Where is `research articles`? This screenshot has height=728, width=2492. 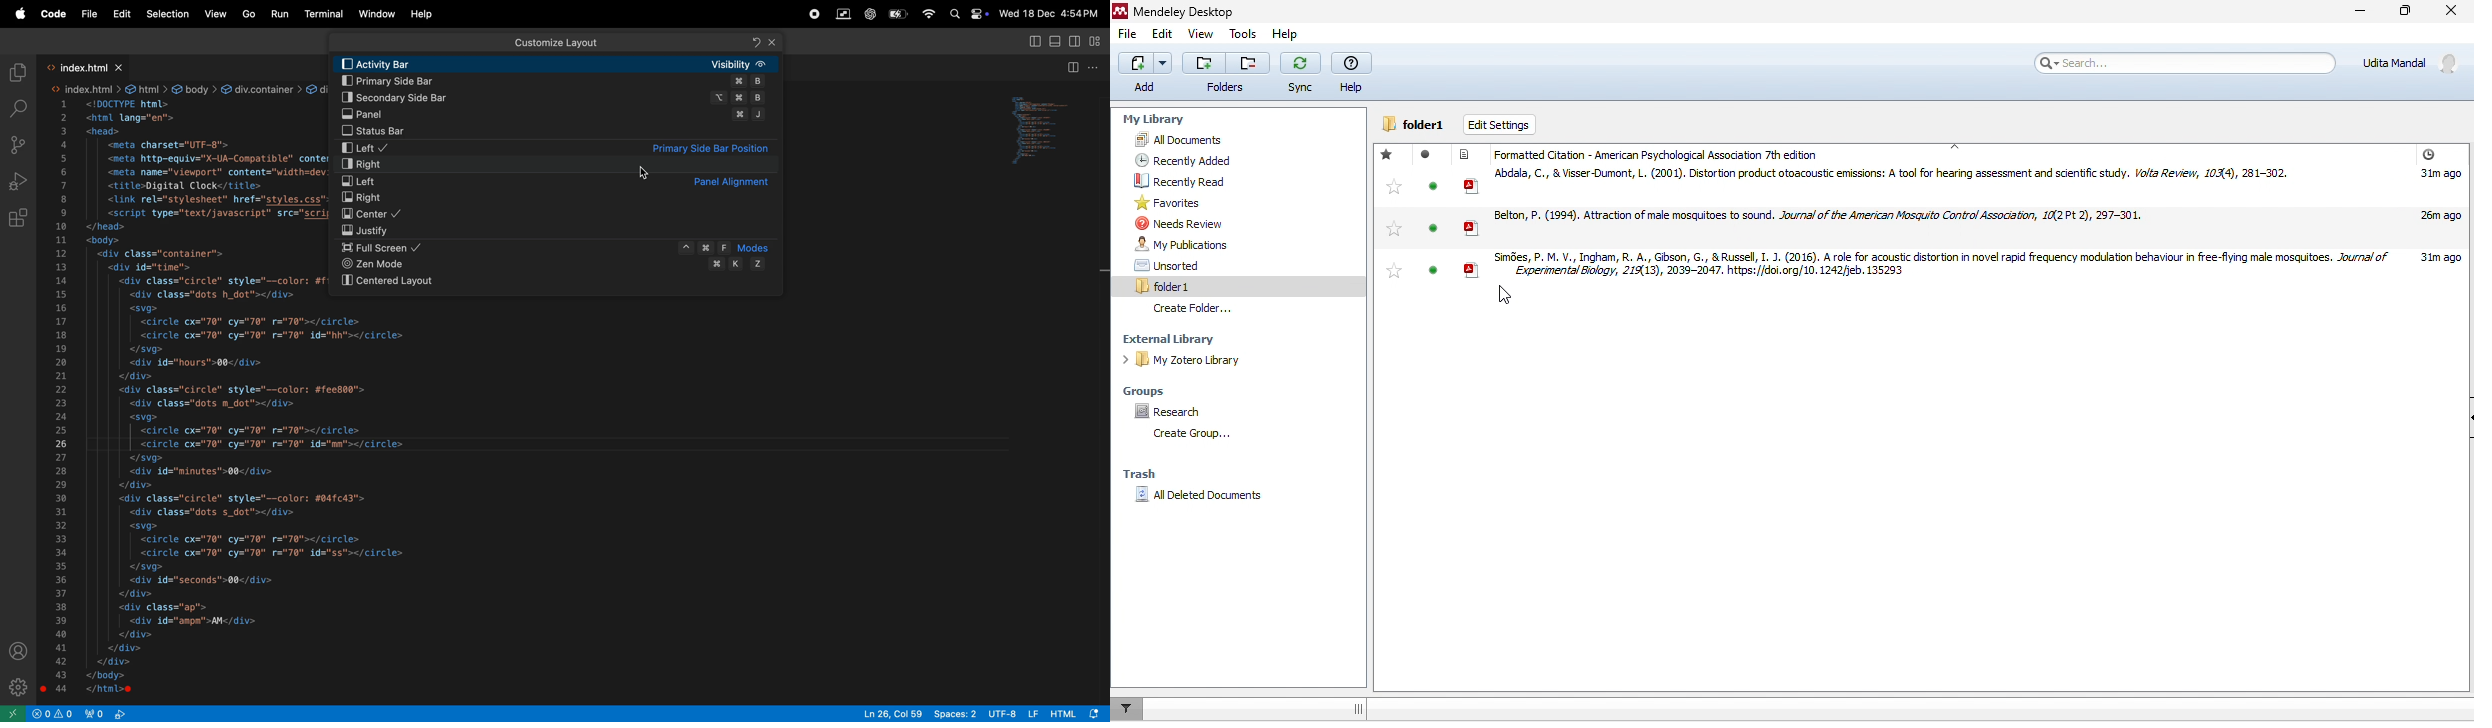 research articles is located at coordinates (1962, 183).